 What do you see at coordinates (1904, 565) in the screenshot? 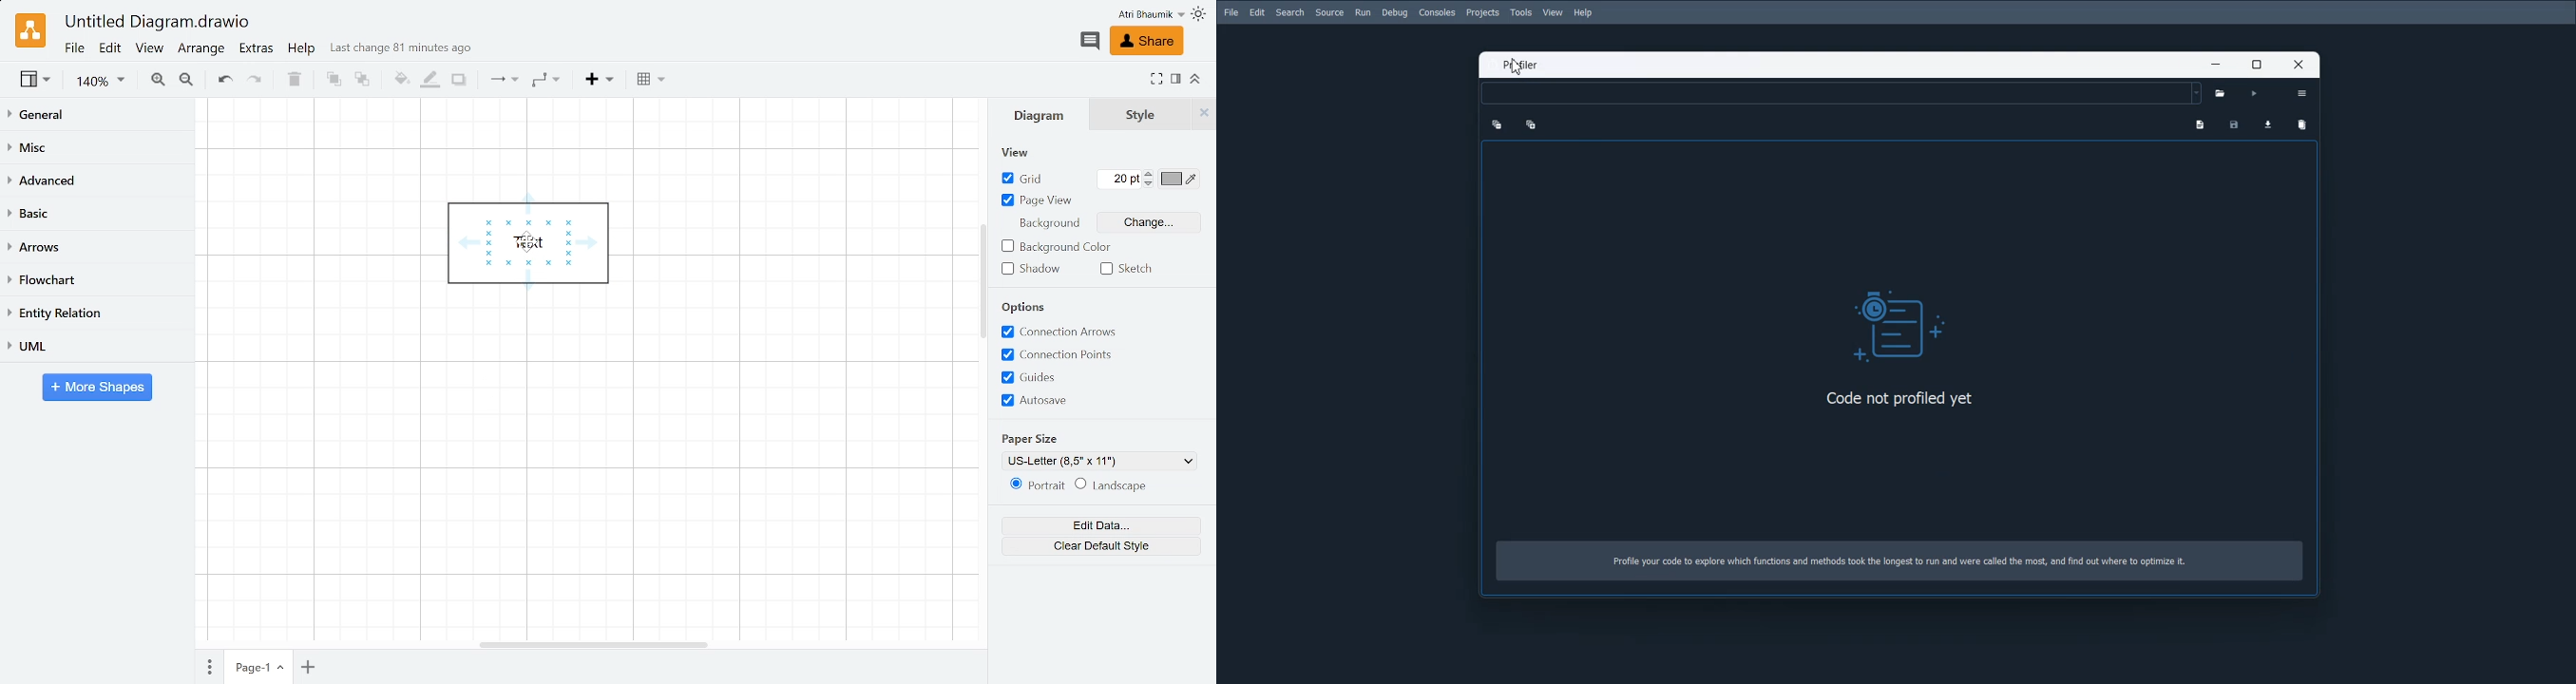
I see `Profile your code to explore which functions and methods took the longest to run and were called the most, and find out where to optimize it.` at bounding box center [1904, 565].